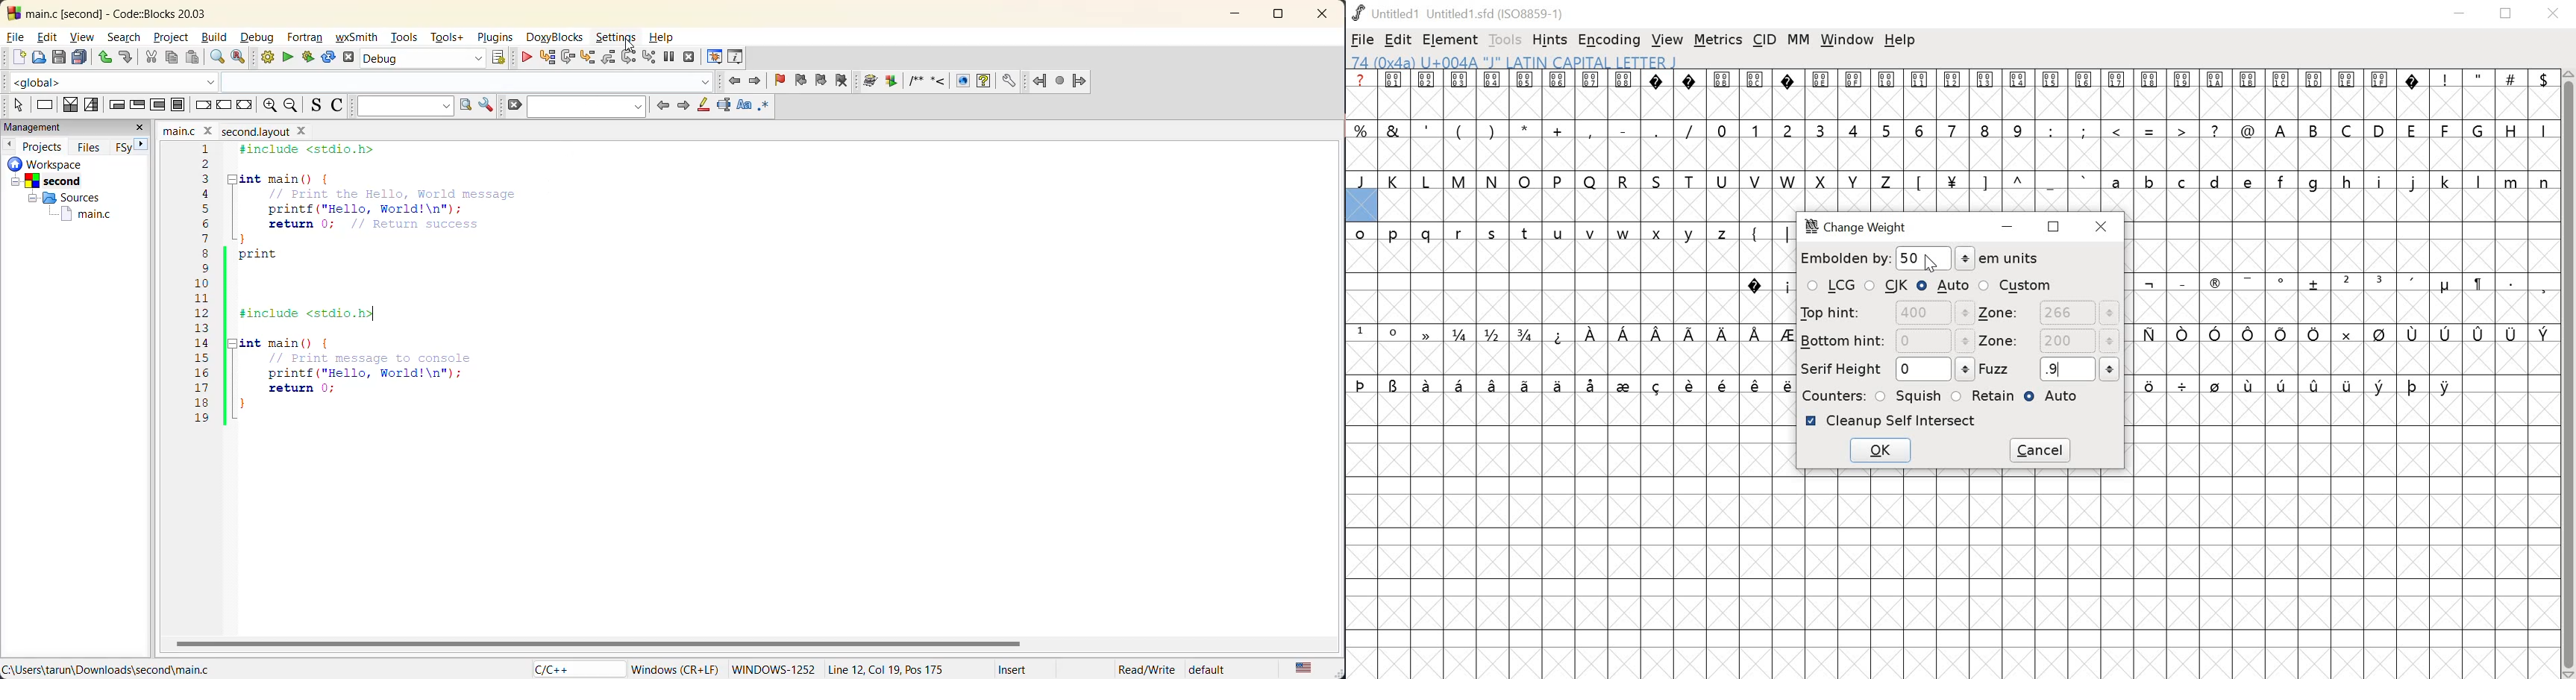 Image resolution: width=2576 pixels, height=700 pixels. What do you see at coordinates (1831, 395) in the screenshot?
I see `COUNTERS` at bounding box center [1831, 395].